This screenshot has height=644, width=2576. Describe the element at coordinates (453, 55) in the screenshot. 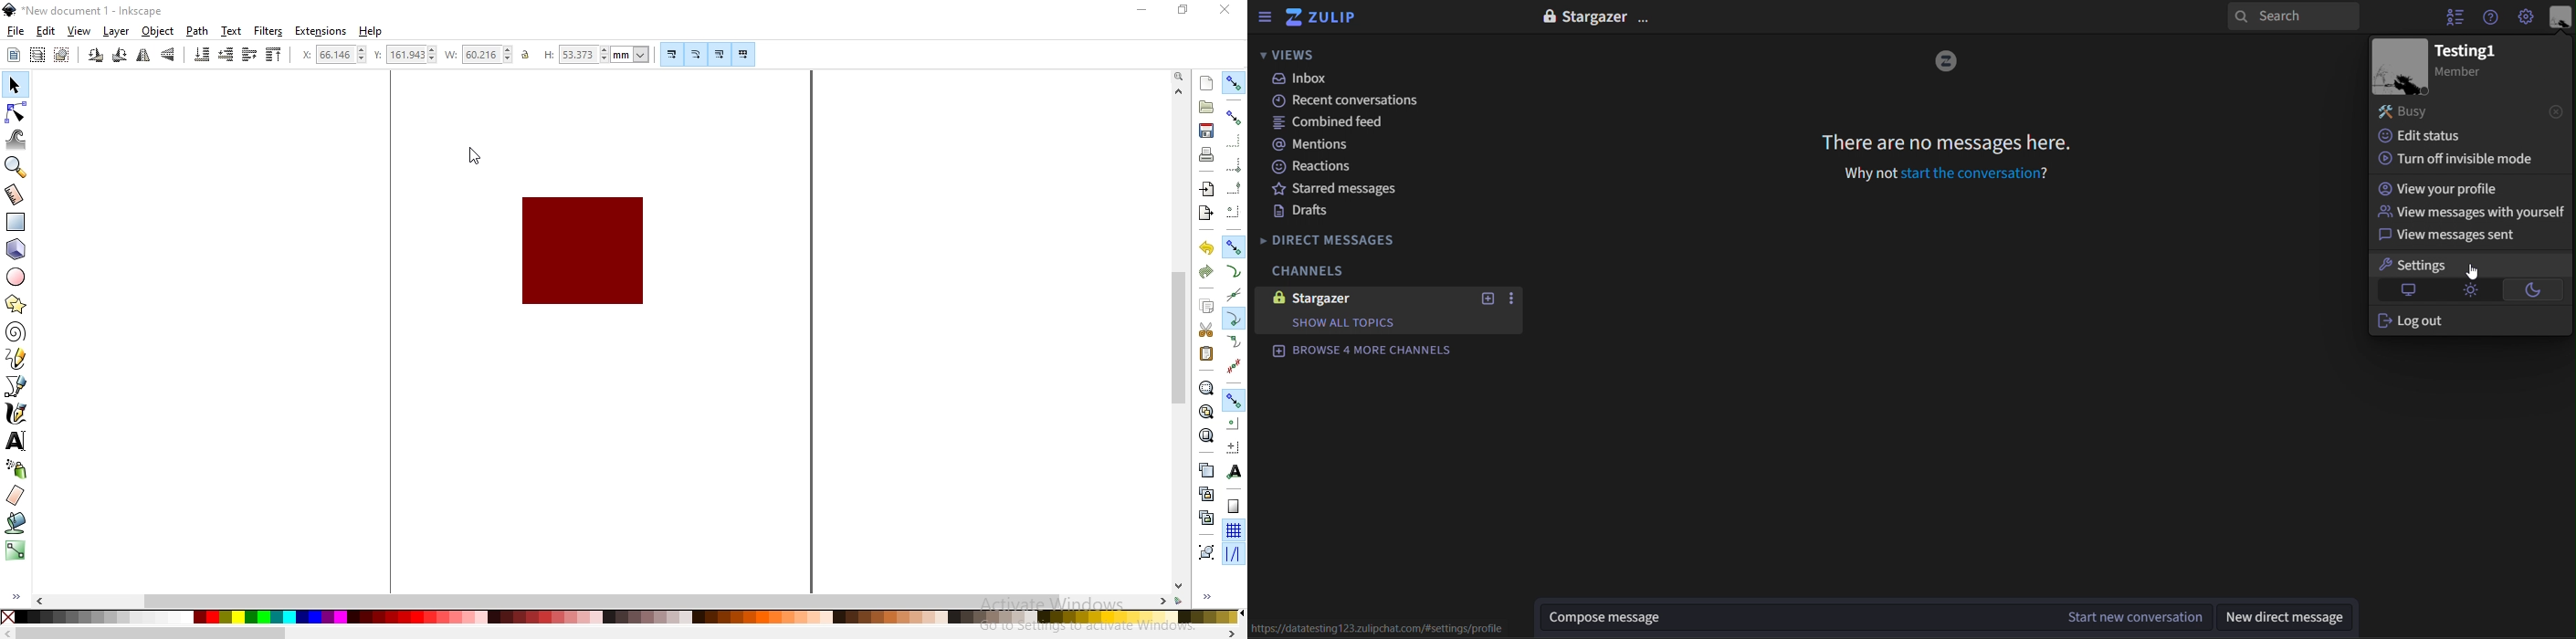

I see `width of selection` at that location.